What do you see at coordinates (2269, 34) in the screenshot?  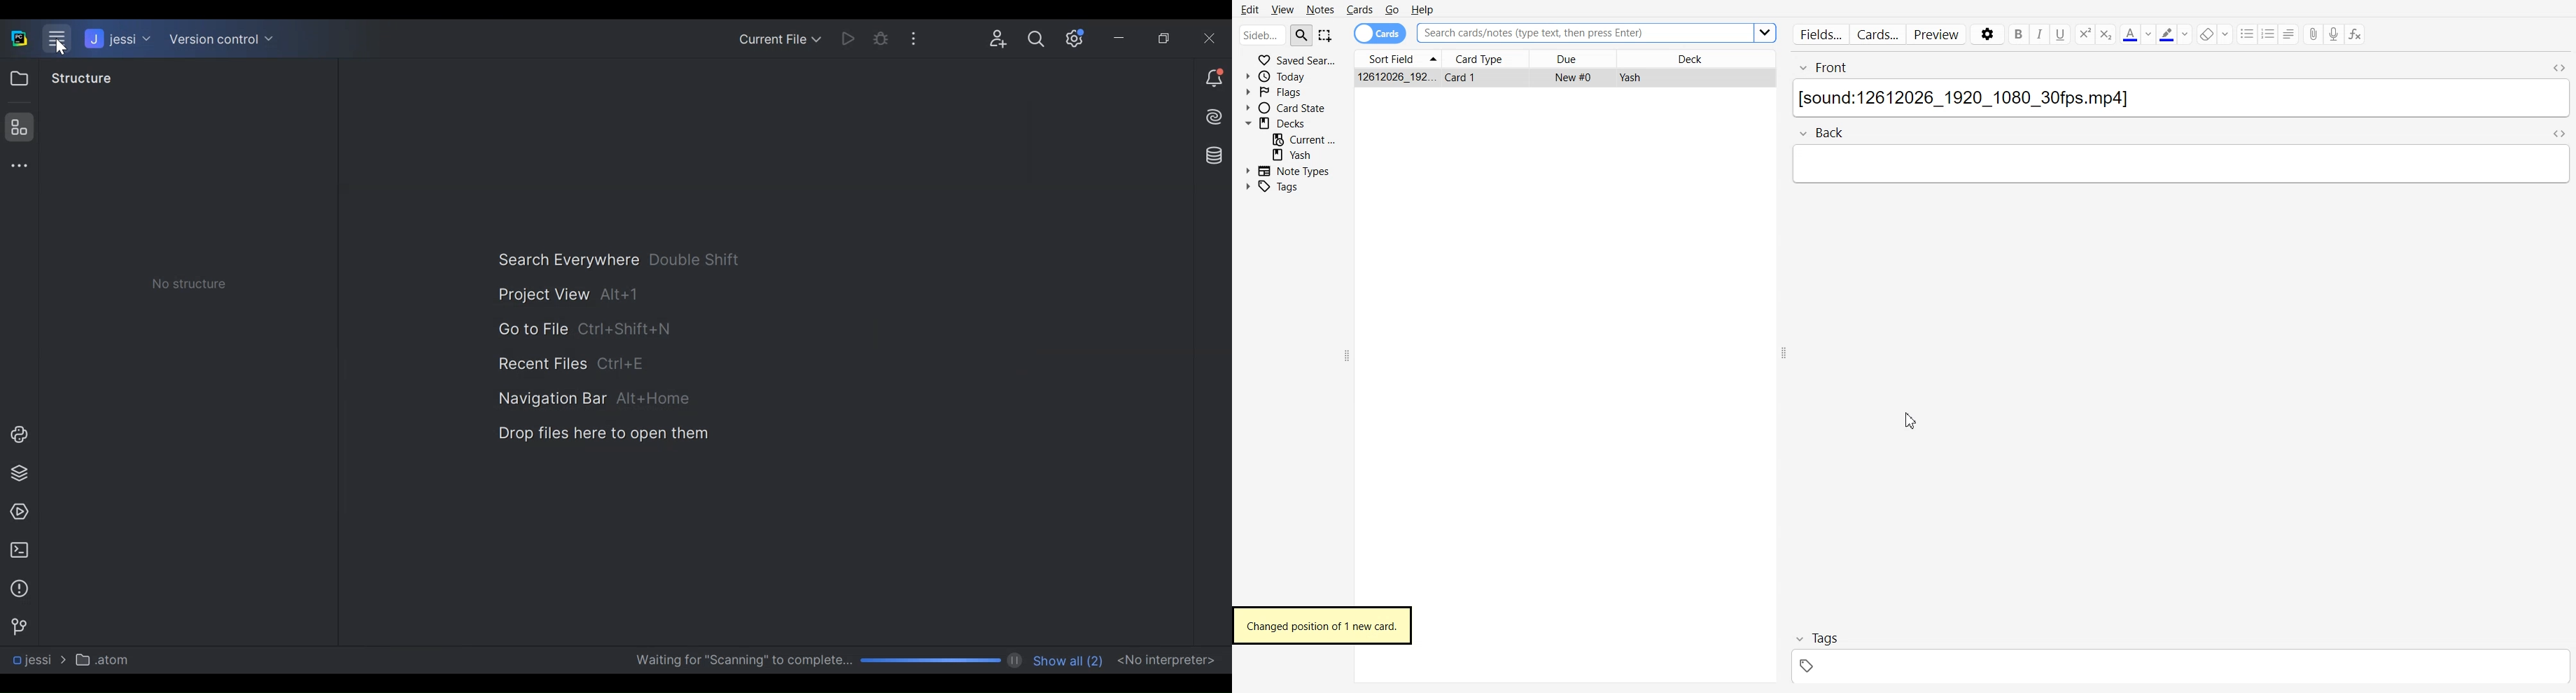 I see `Ordered list` at bounding box center [2269, 34].